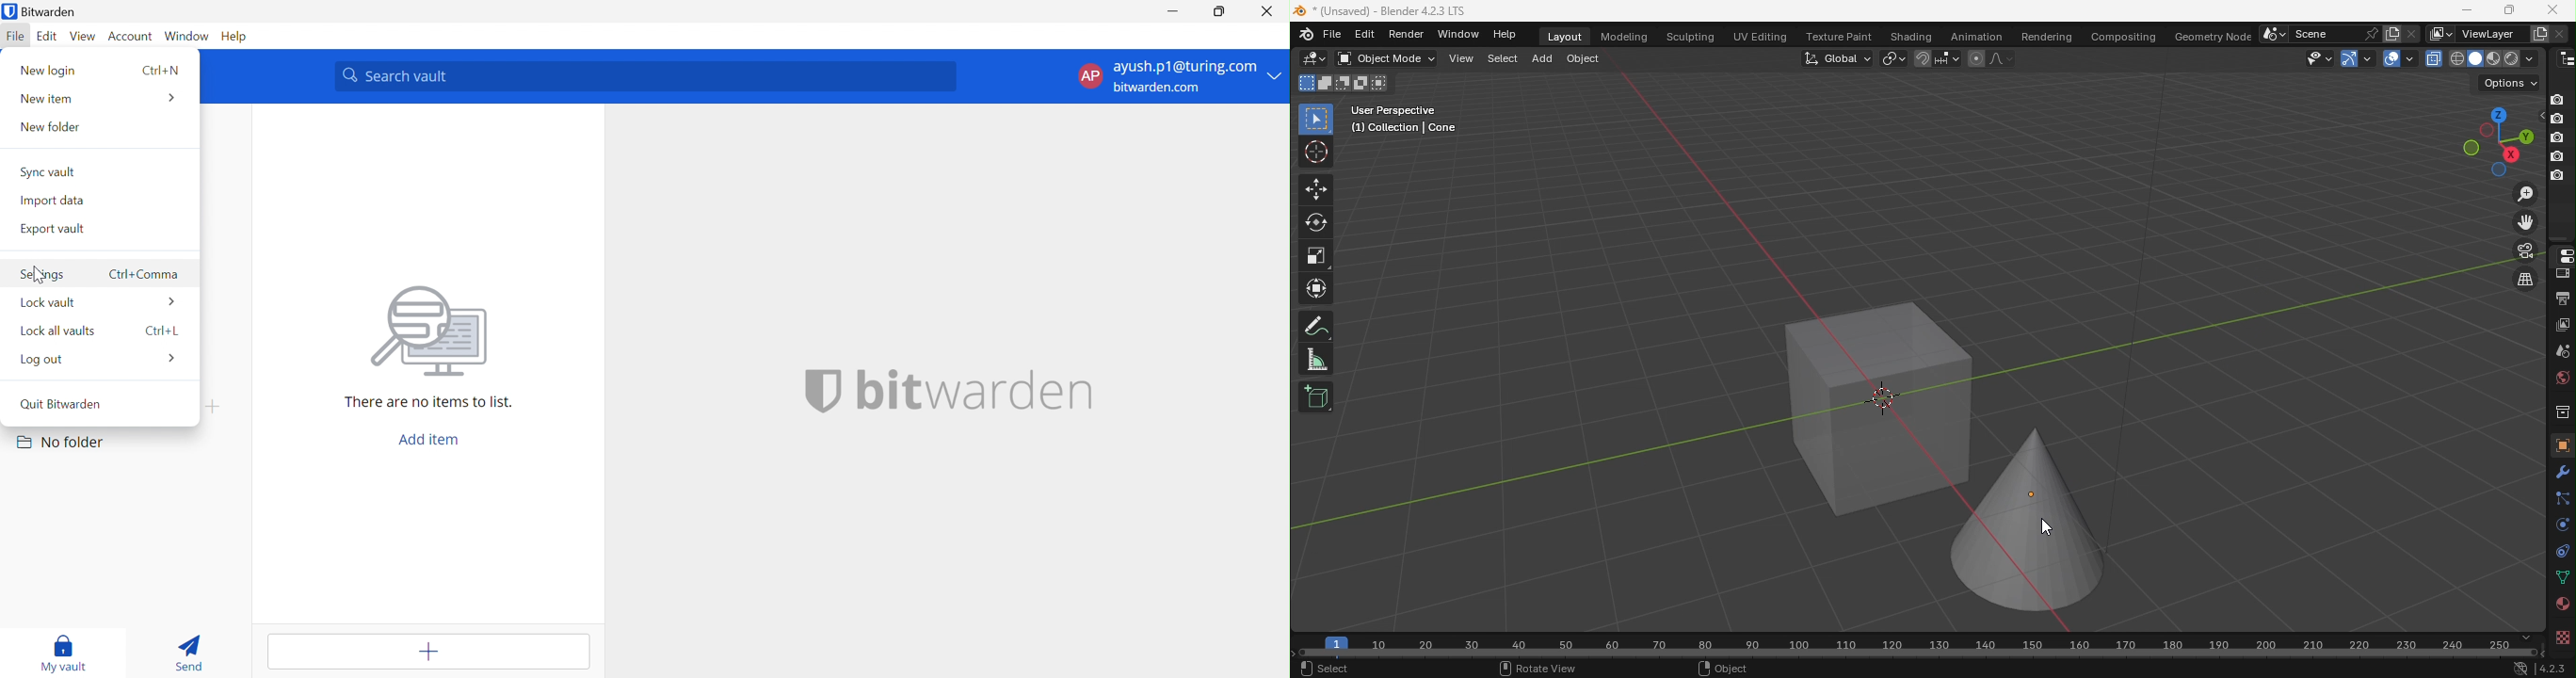 The width and height of the screenshot is (2576, 700). I want to click on Show Gizmos, so click(2368, 57).